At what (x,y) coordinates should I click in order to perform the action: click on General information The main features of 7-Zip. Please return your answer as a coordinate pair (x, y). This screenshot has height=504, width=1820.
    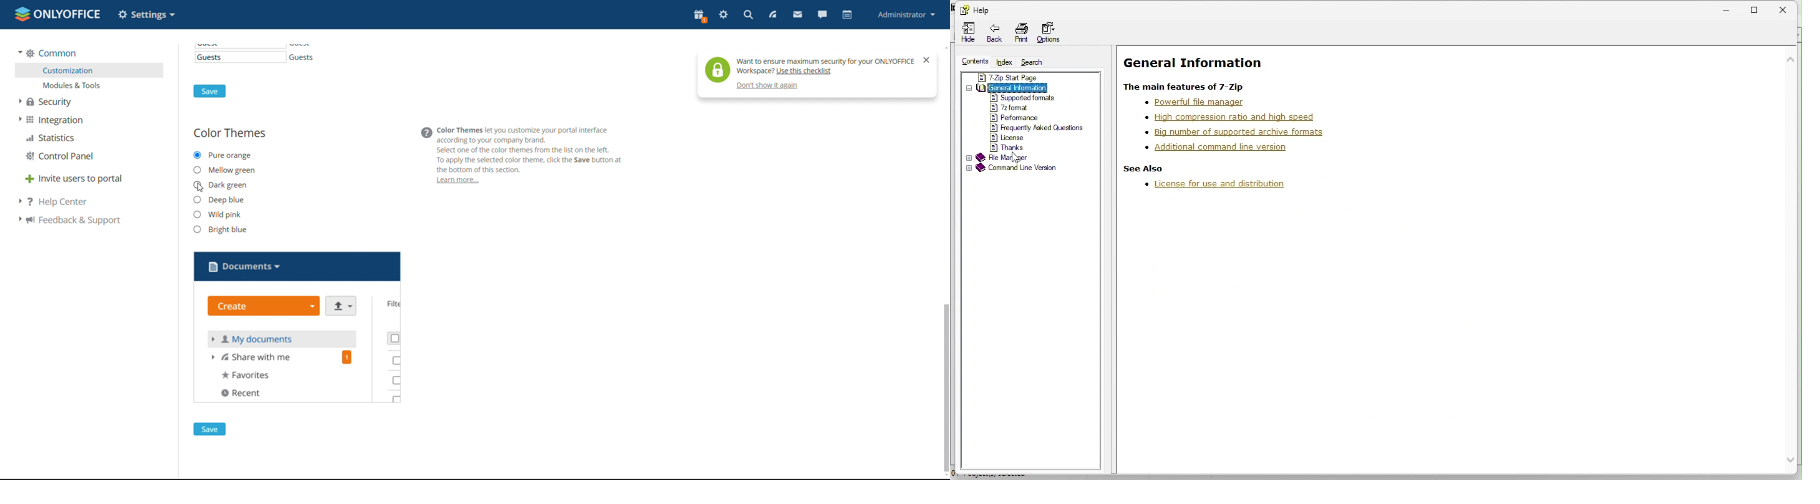
    Looking at the image, I should click on (1200, 73).